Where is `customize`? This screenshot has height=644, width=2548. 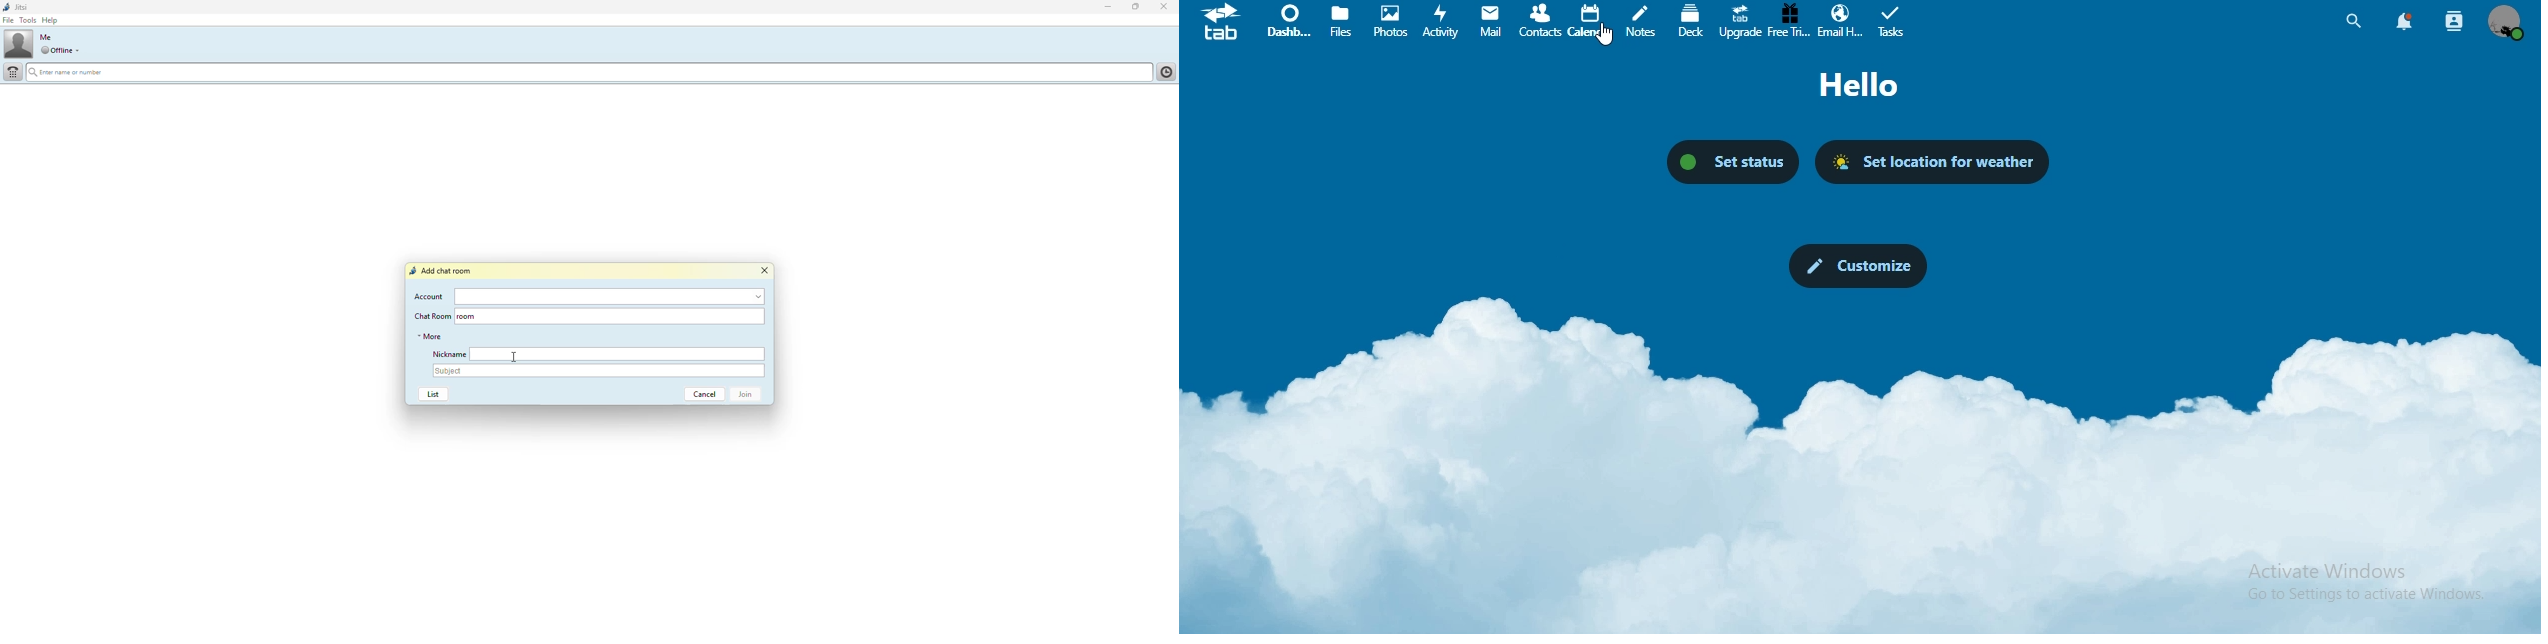
customize is located at coordinates (1856, 264).